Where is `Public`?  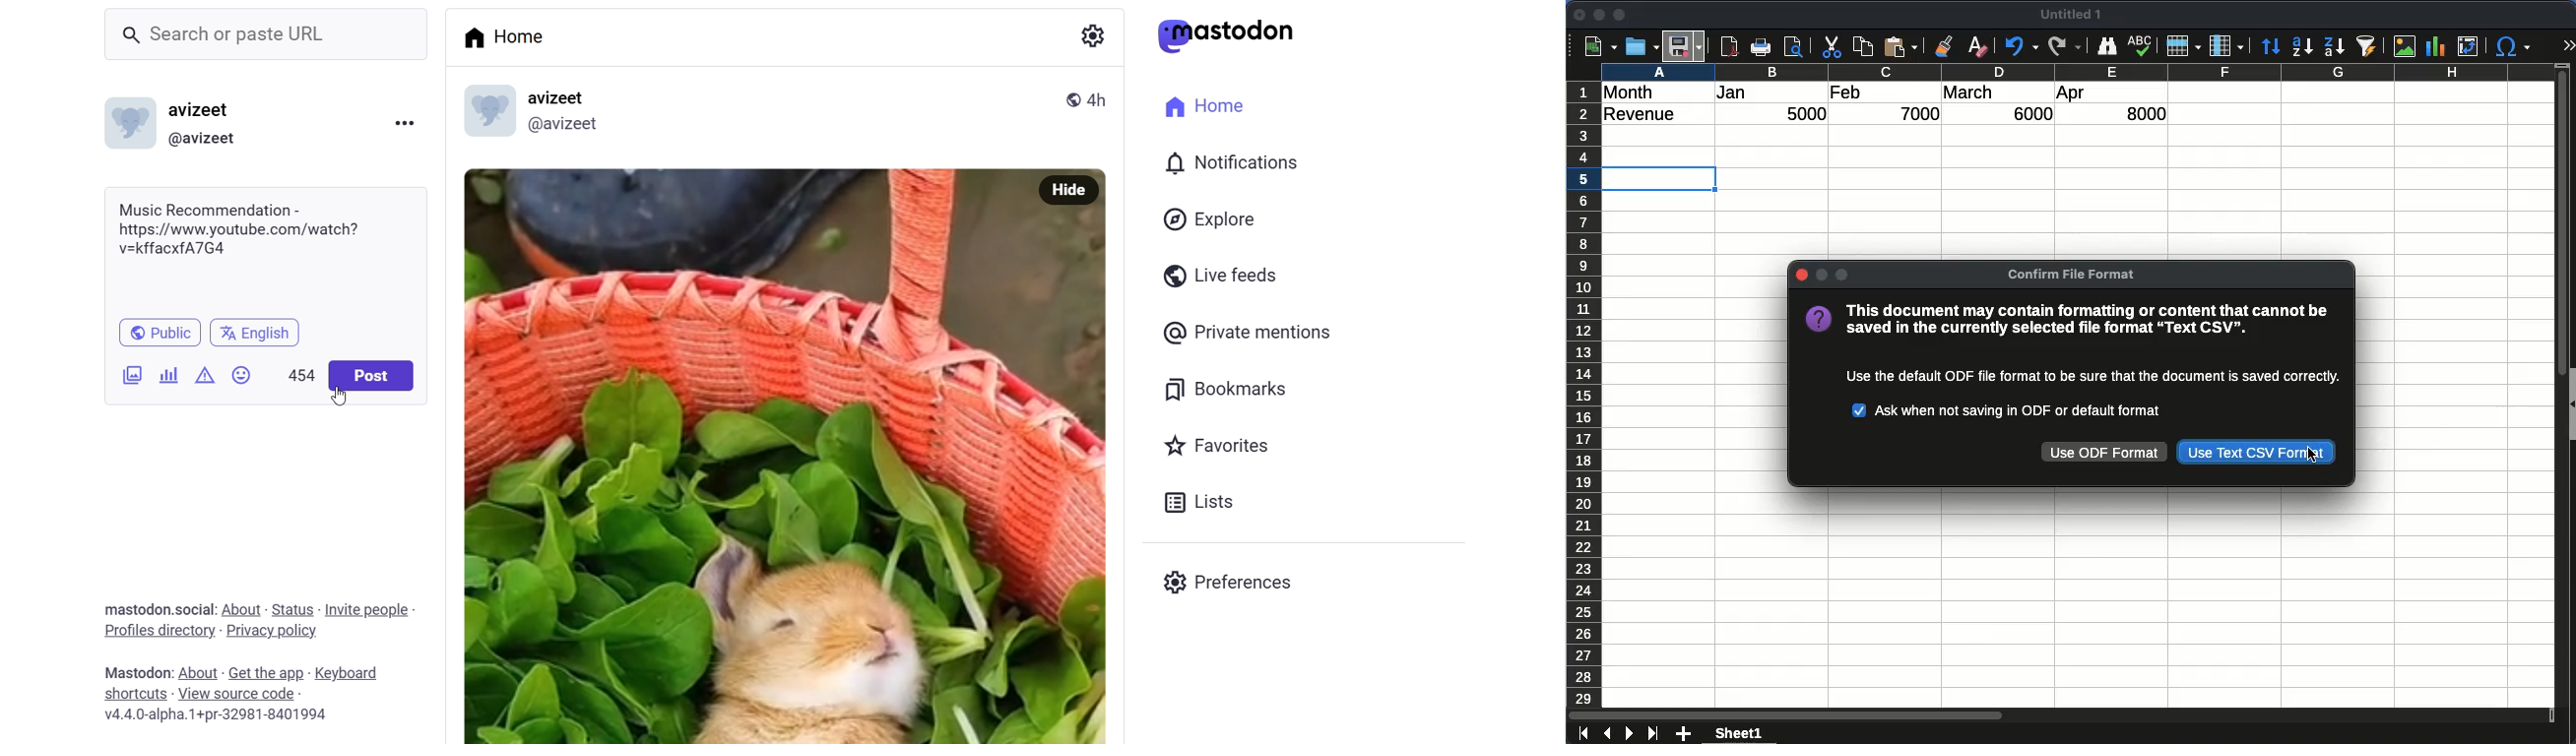
Public is located at coordinates (160, 332).